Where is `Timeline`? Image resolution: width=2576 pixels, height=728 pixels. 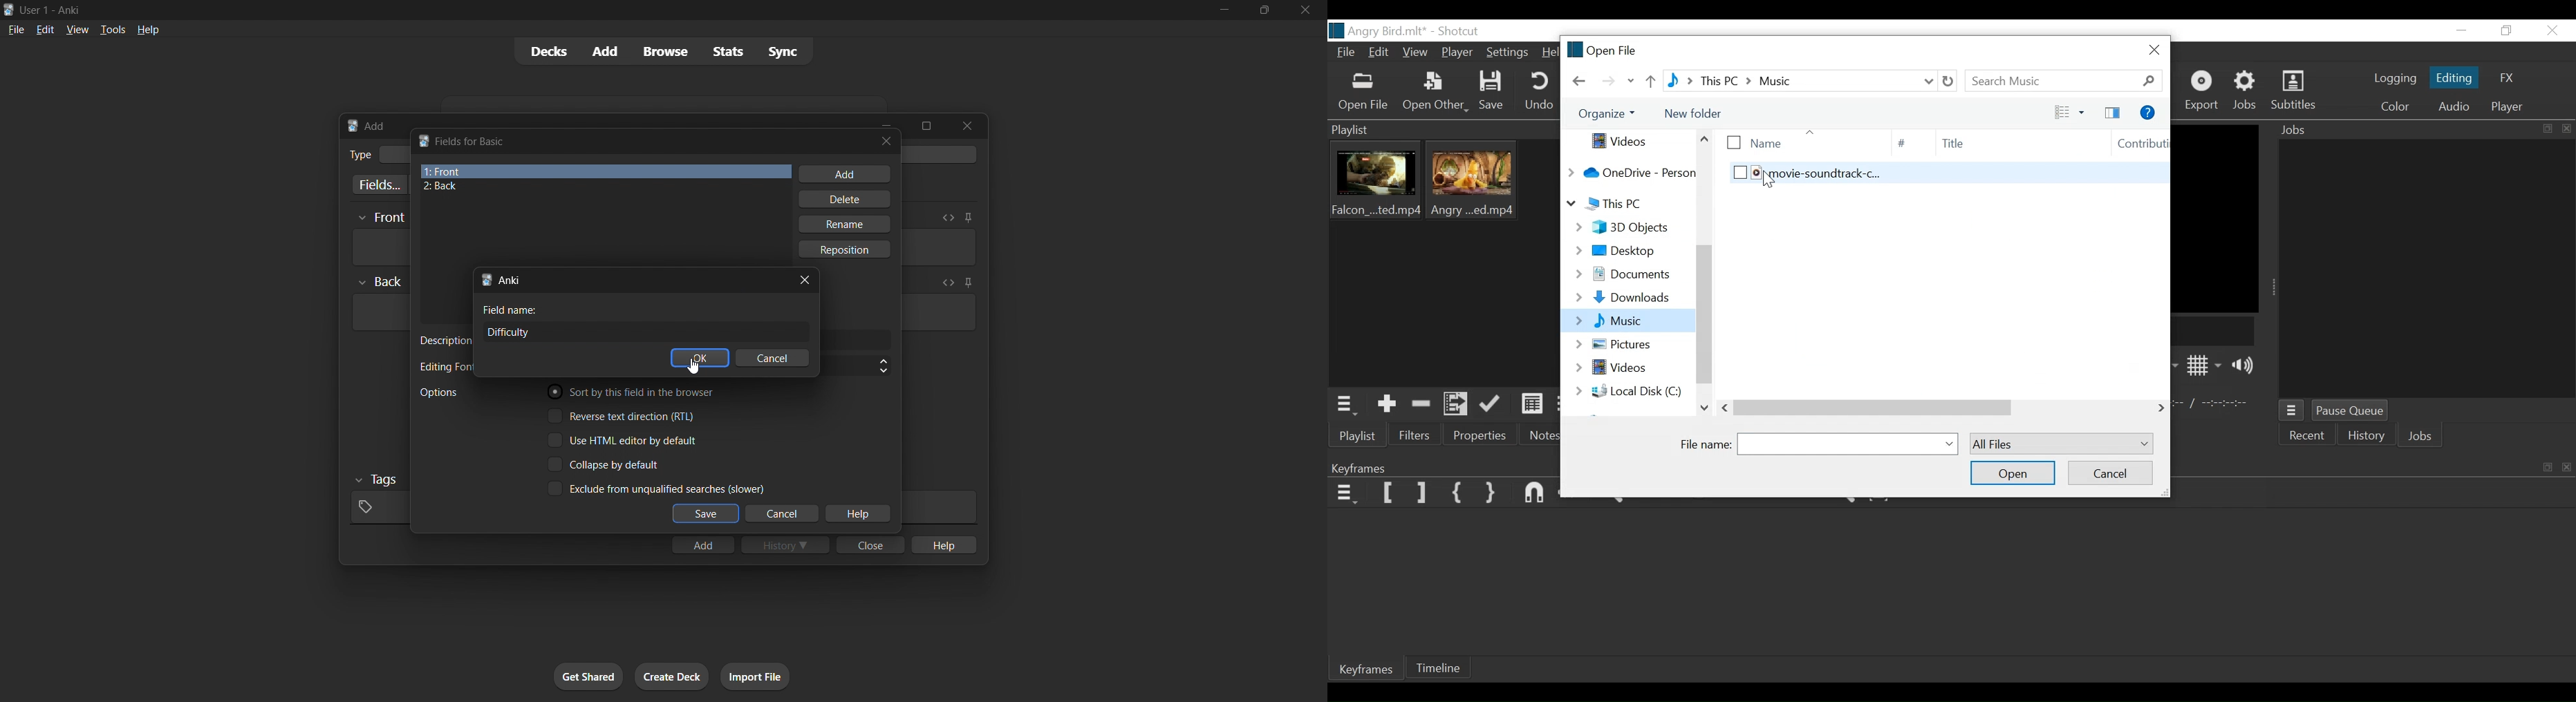
Timeline is located at coordinates (1445, 666).